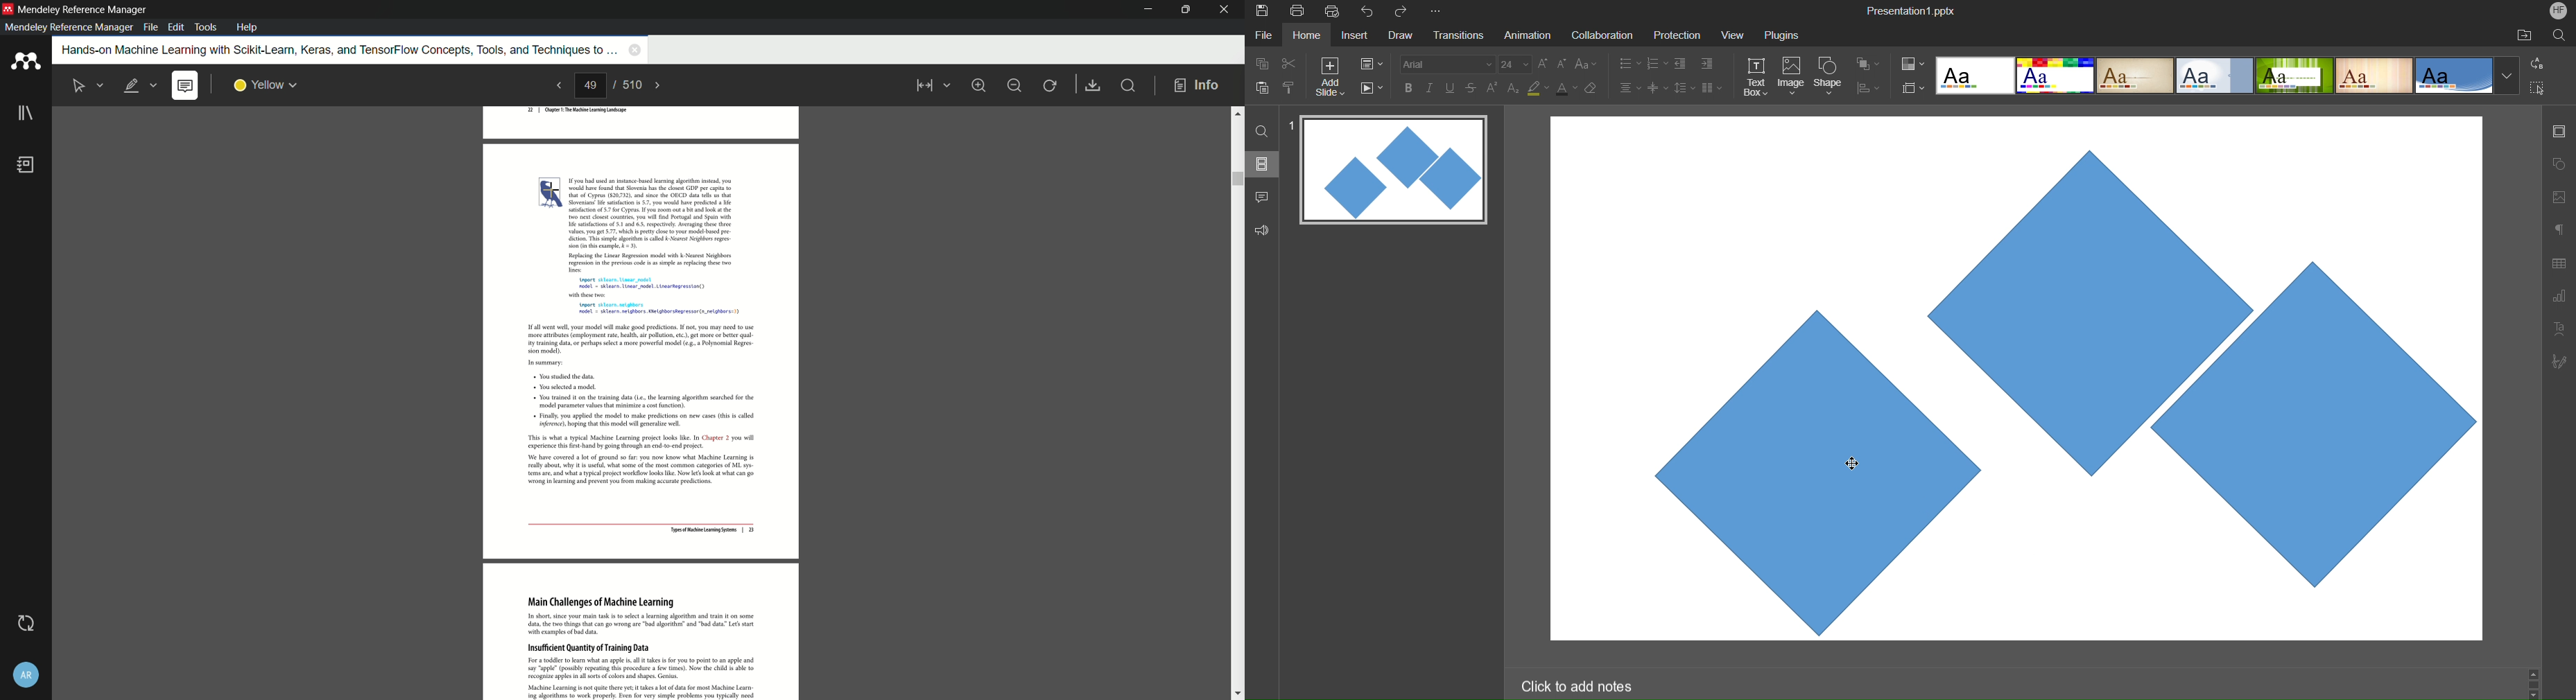 This screenshot has height=700, width=2576. Describe the element at coordinates (1526, 35) in the screenshot. I see `Animation` at that location.